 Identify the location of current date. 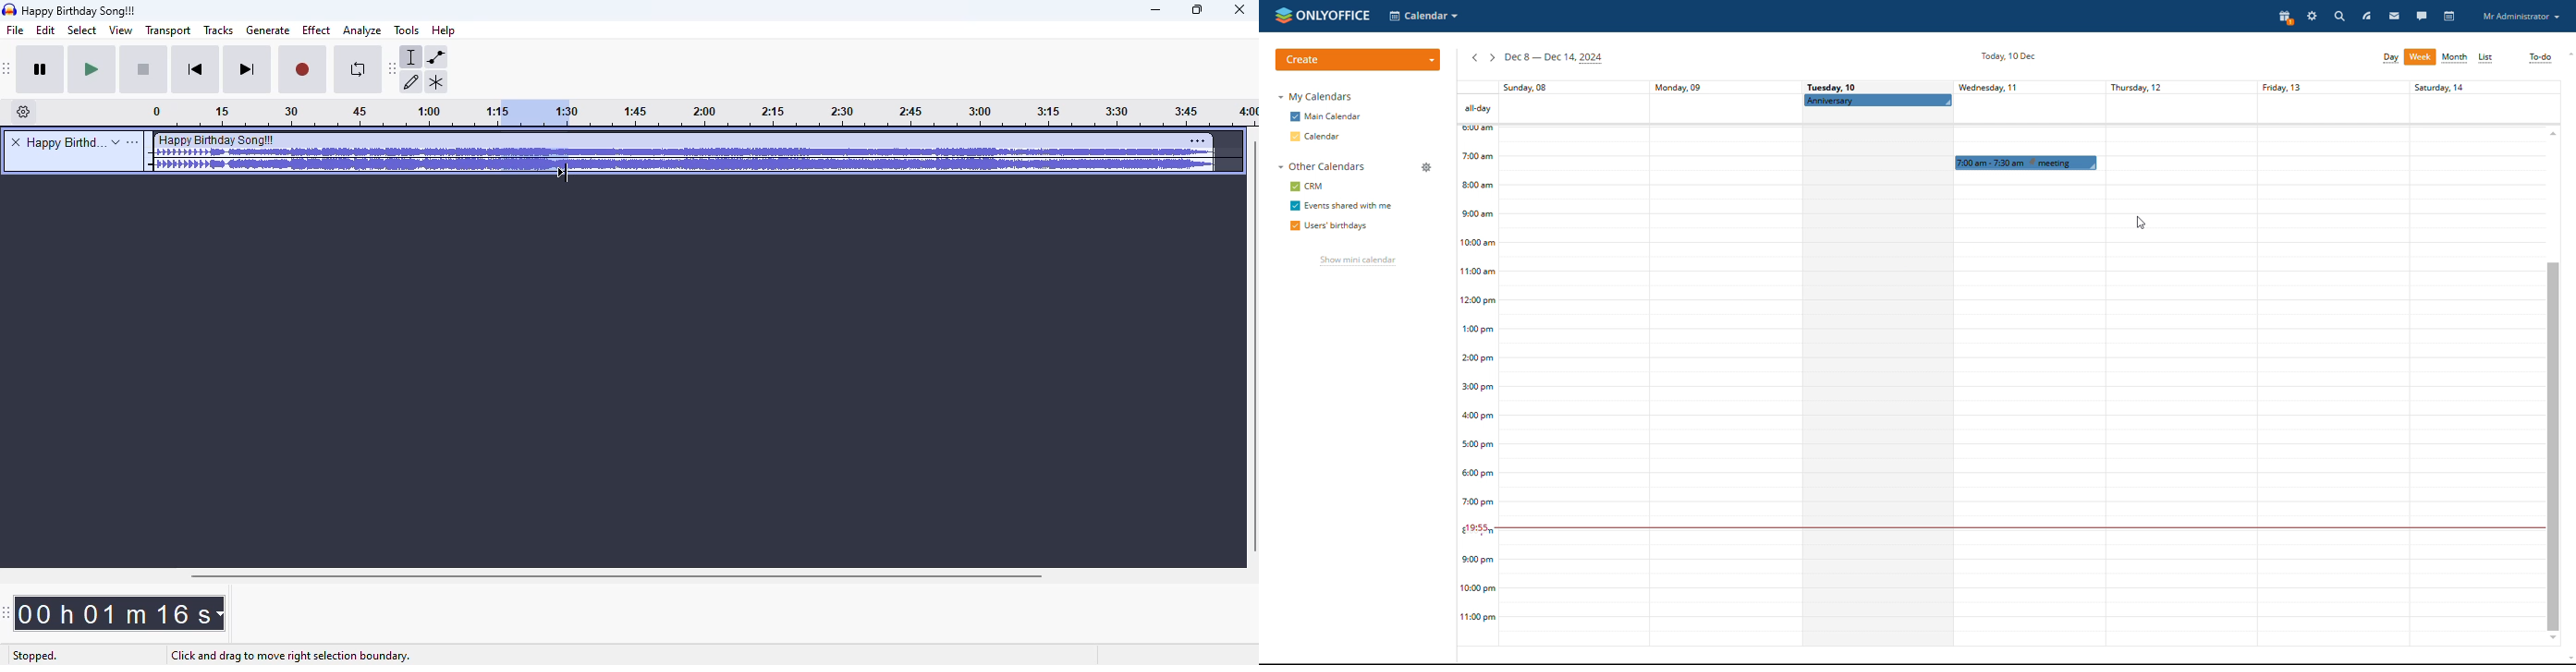
(2005, 57).